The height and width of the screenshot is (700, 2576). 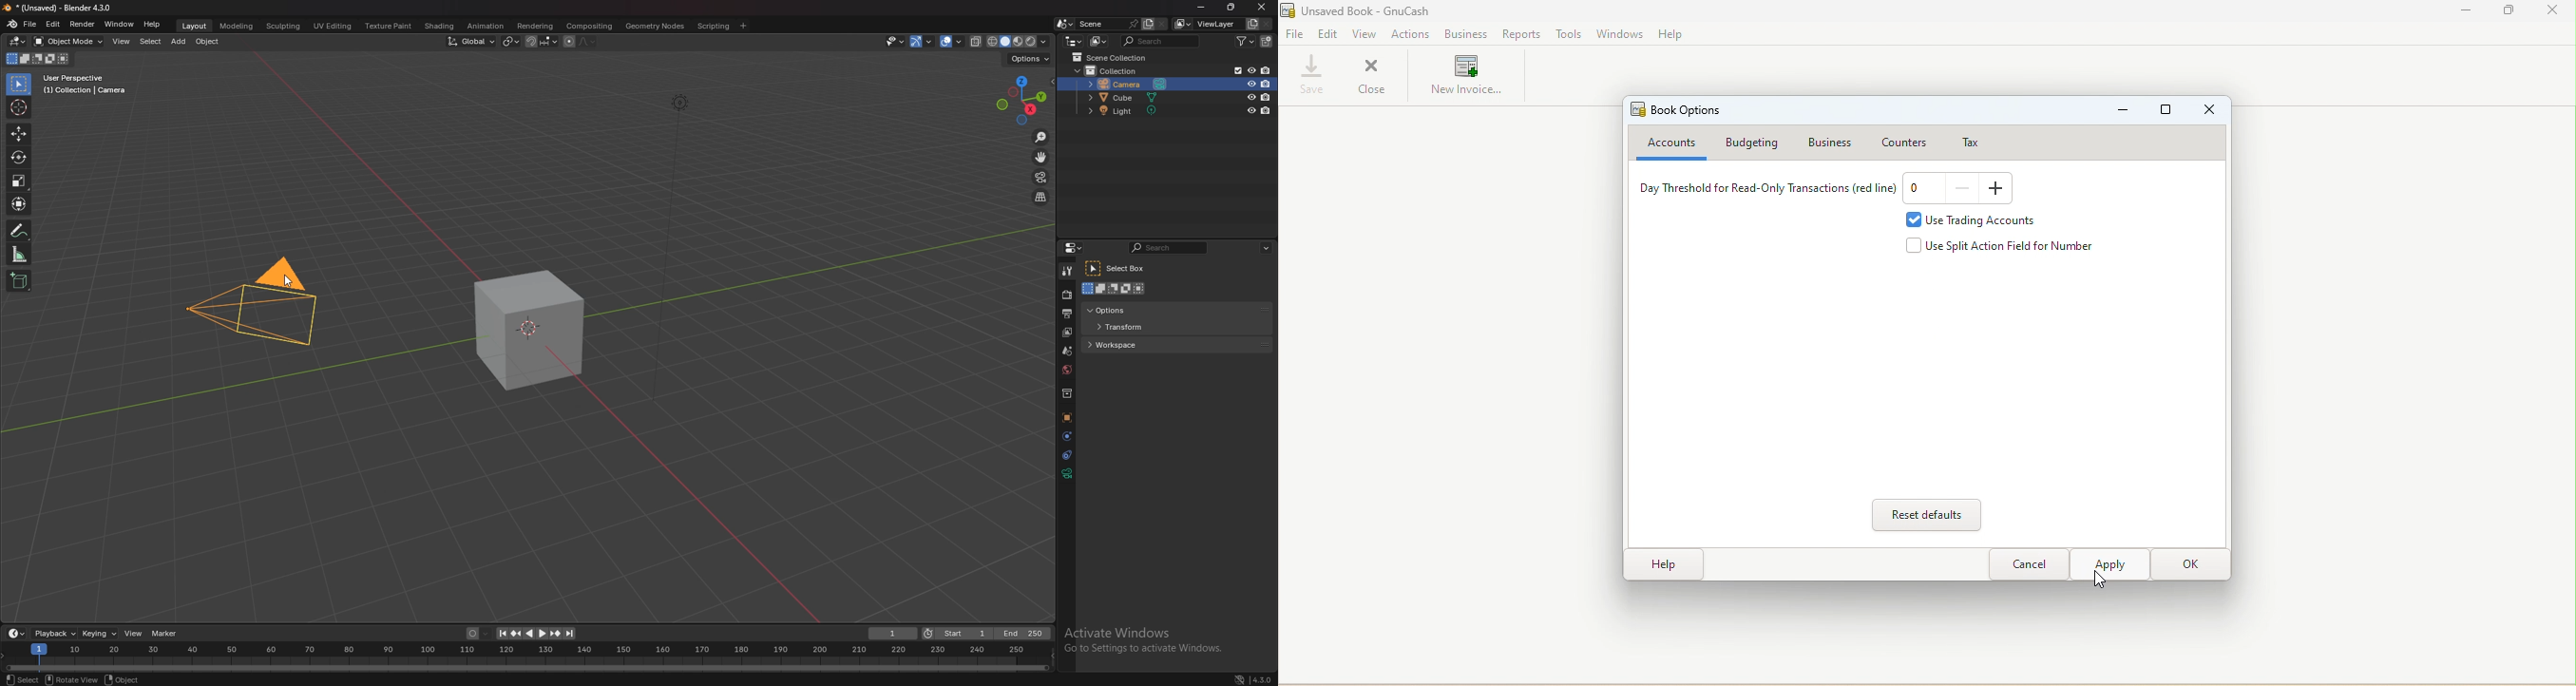 What do you see at coordinates (1903, 140) in the screenshot?
I see `Counters` at bounding box center [1903, 140].